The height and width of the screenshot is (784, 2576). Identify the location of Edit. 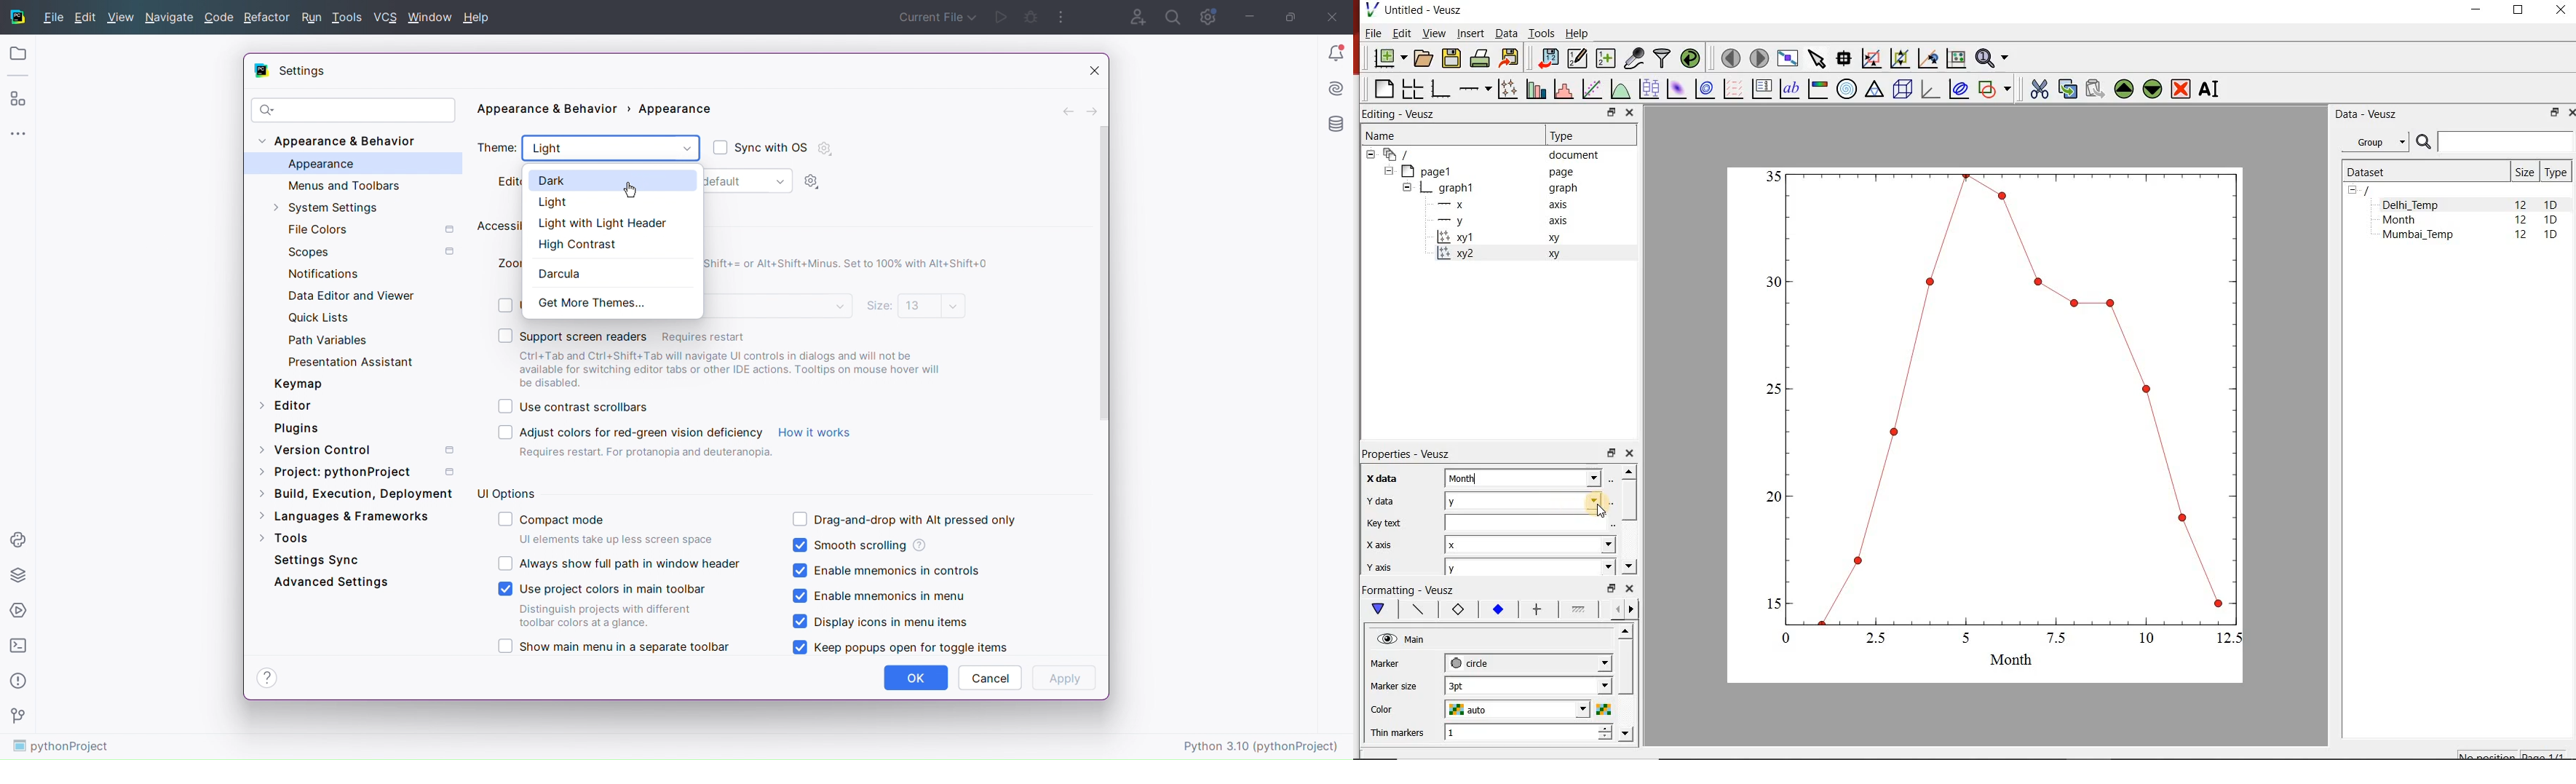
(1400, 33).